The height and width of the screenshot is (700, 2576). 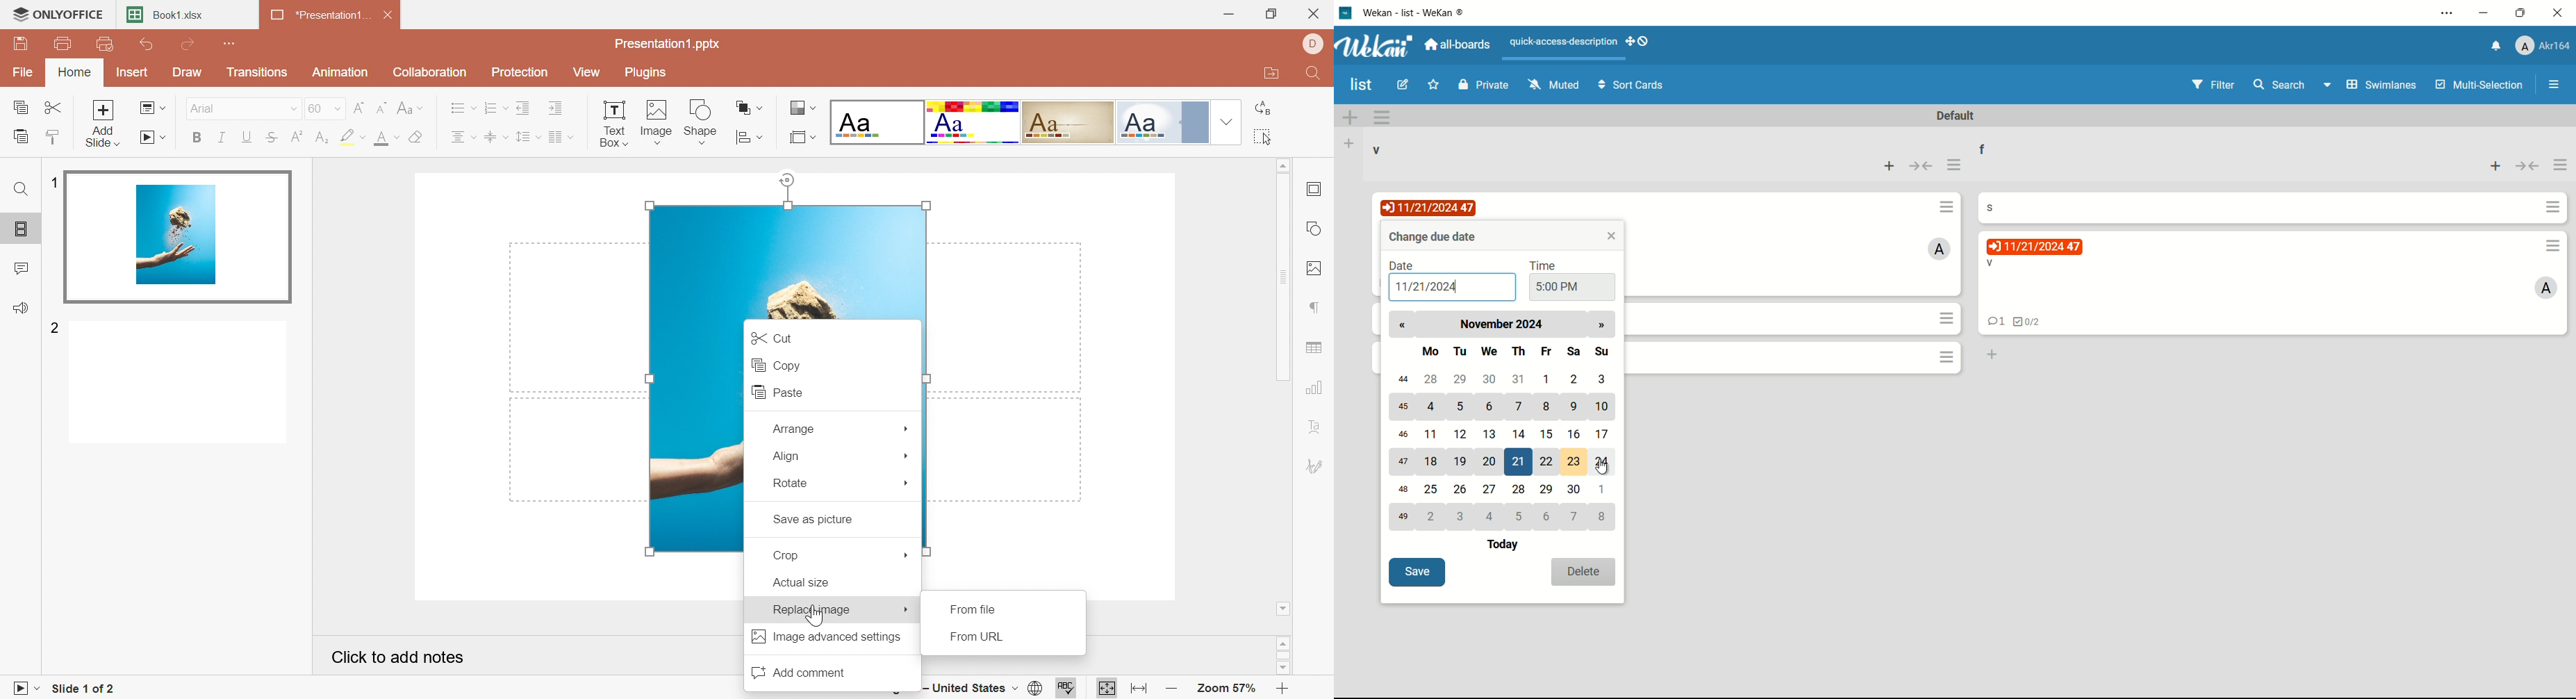 What do you see at coordinates (2213, 85) in the screenshot?
I see `filter` at bounding box center [2213, 85].